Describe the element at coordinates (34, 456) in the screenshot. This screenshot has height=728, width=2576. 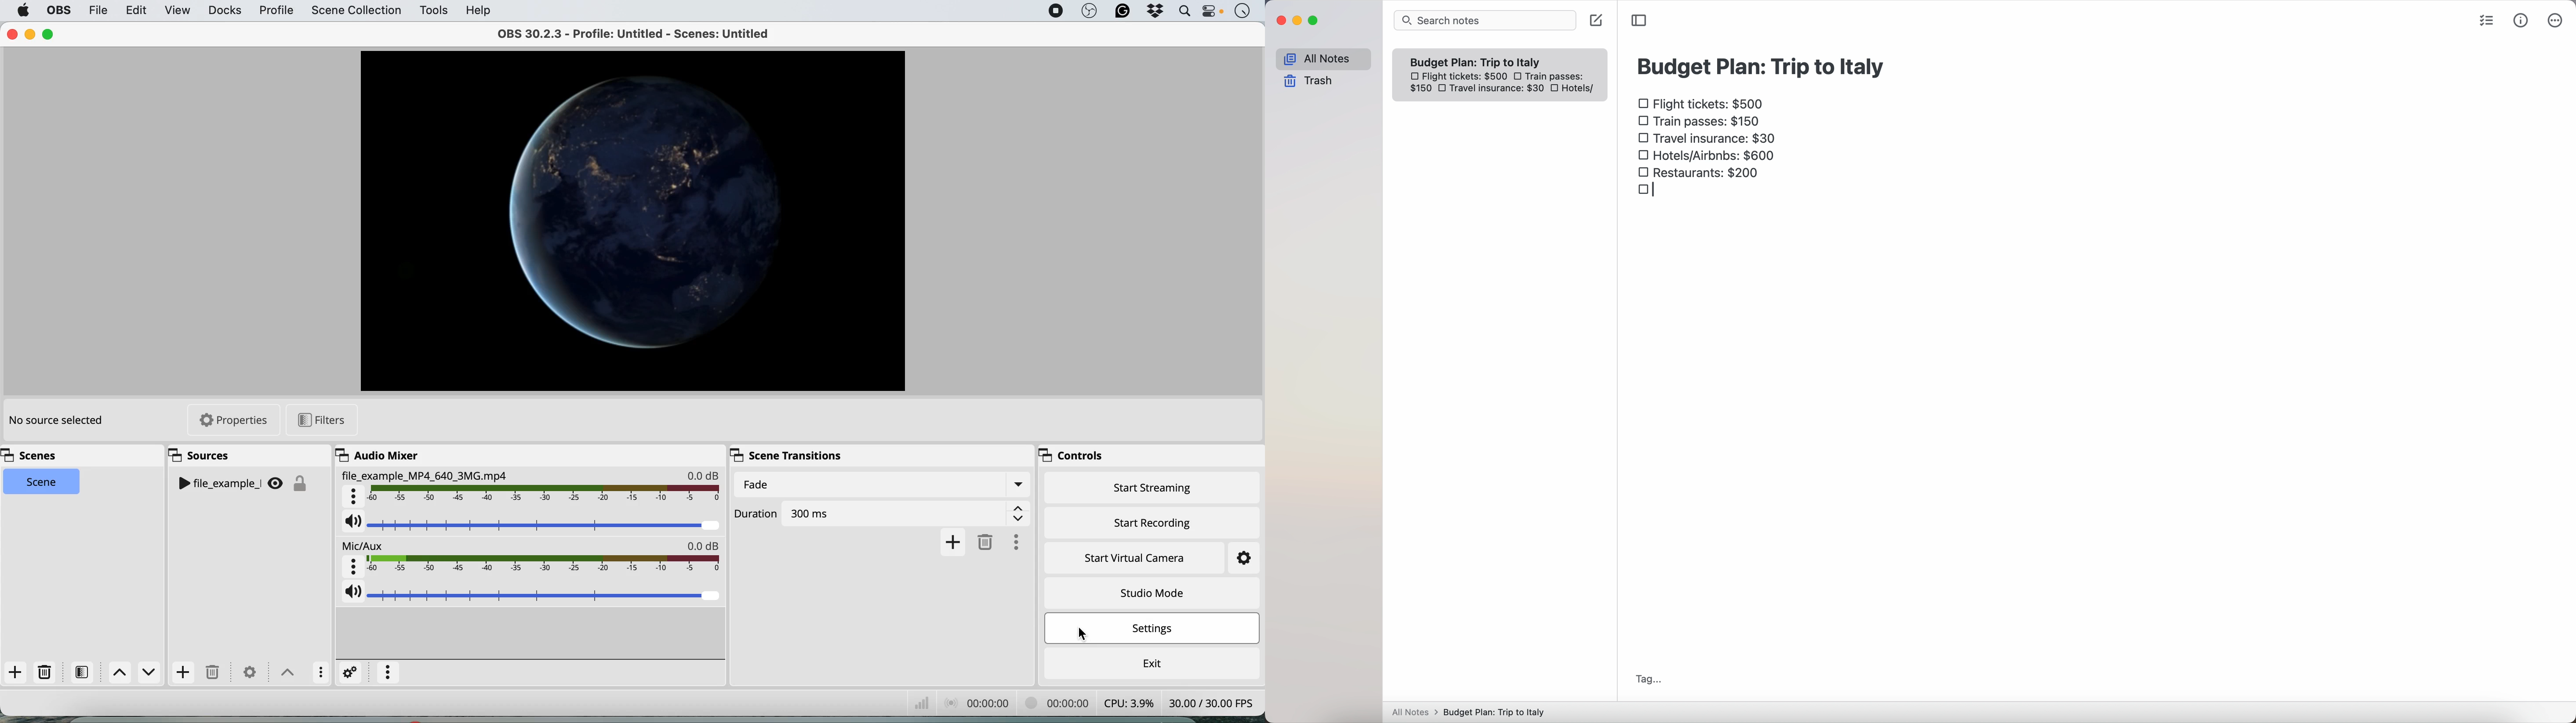
I see `scenes` at that location.